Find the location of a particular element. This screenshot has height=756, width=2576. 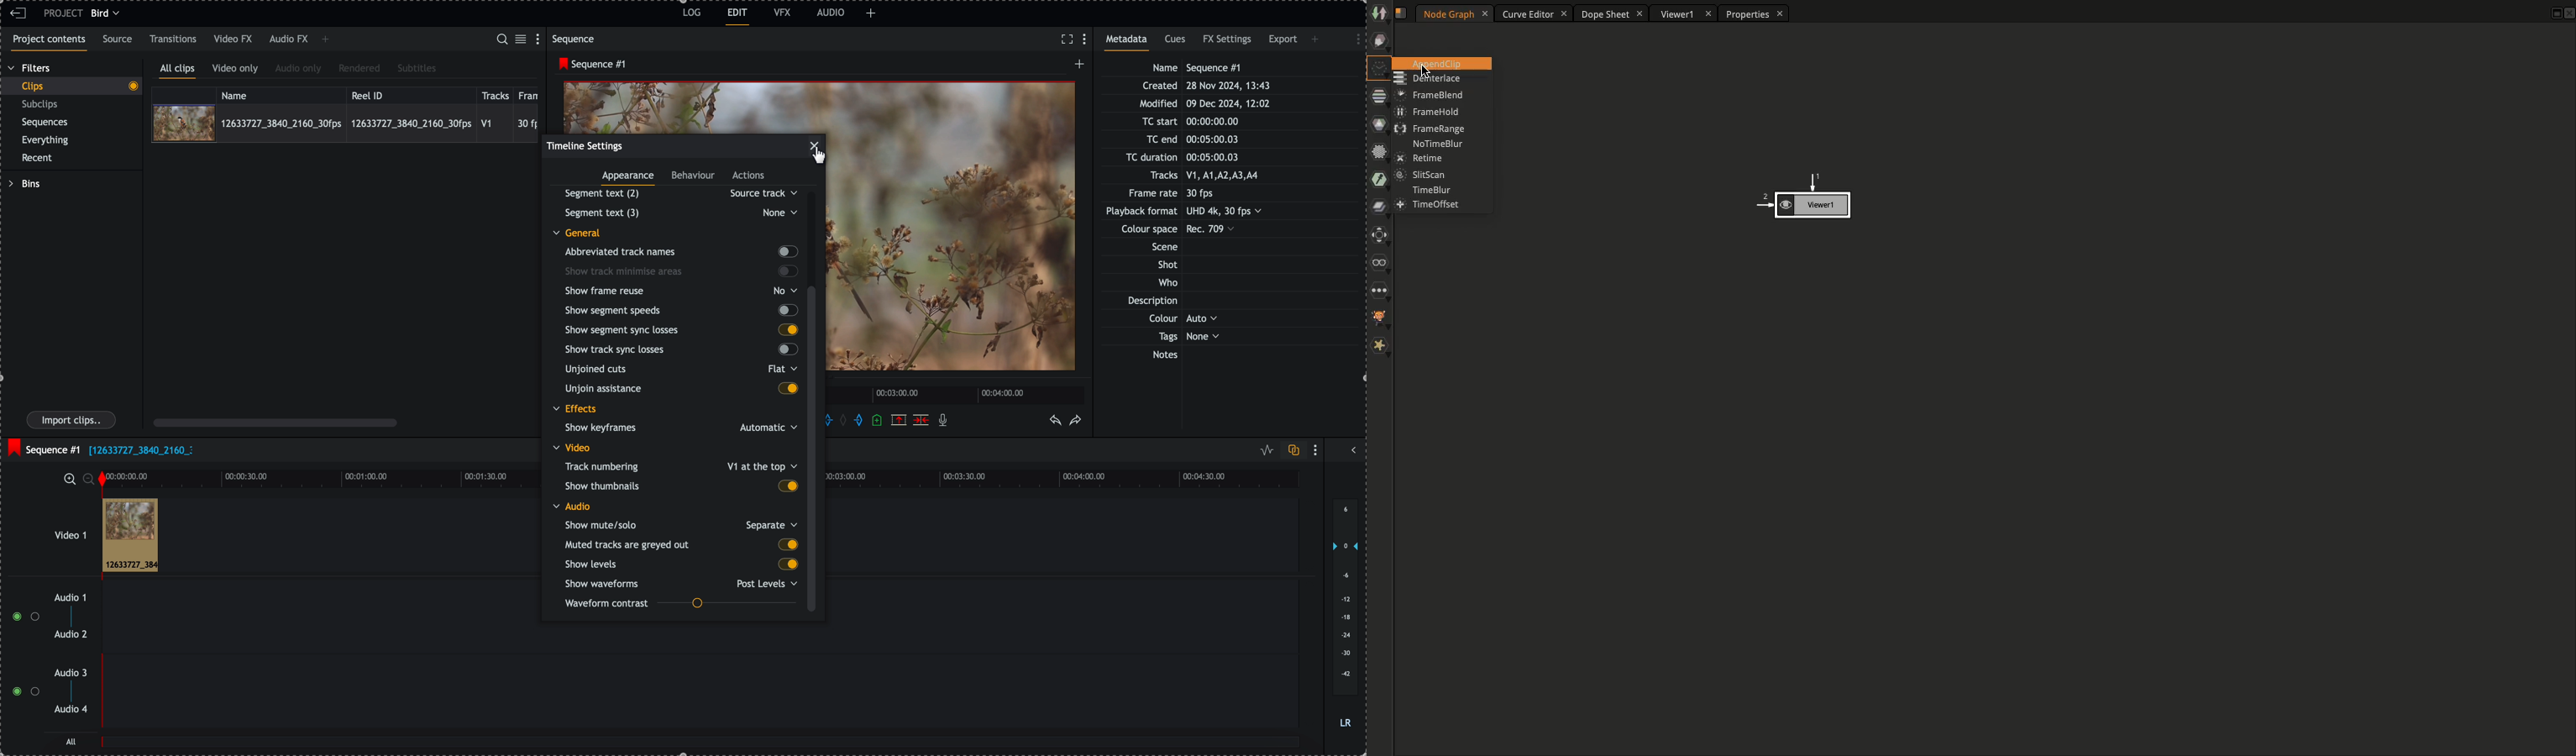

show settings menu is located at coordinates (1353, 38).